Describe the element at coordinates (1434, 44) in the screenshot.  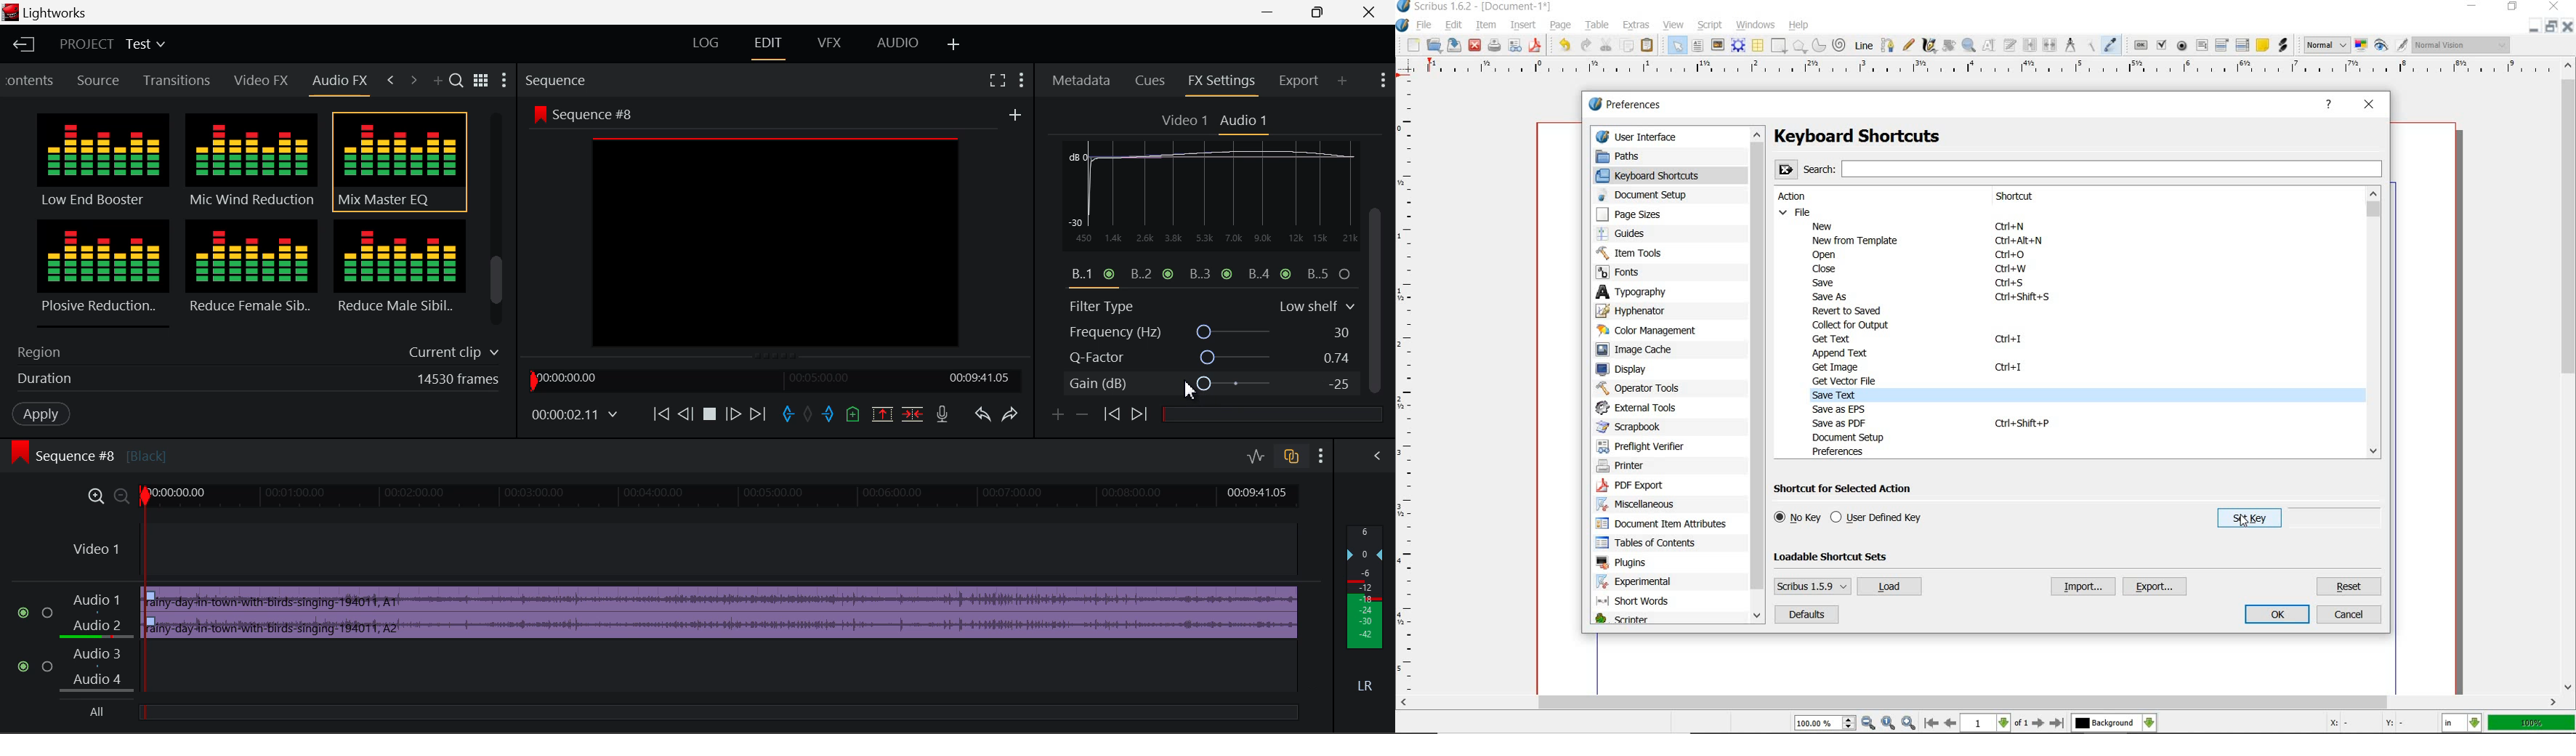
I see `open` at that location.